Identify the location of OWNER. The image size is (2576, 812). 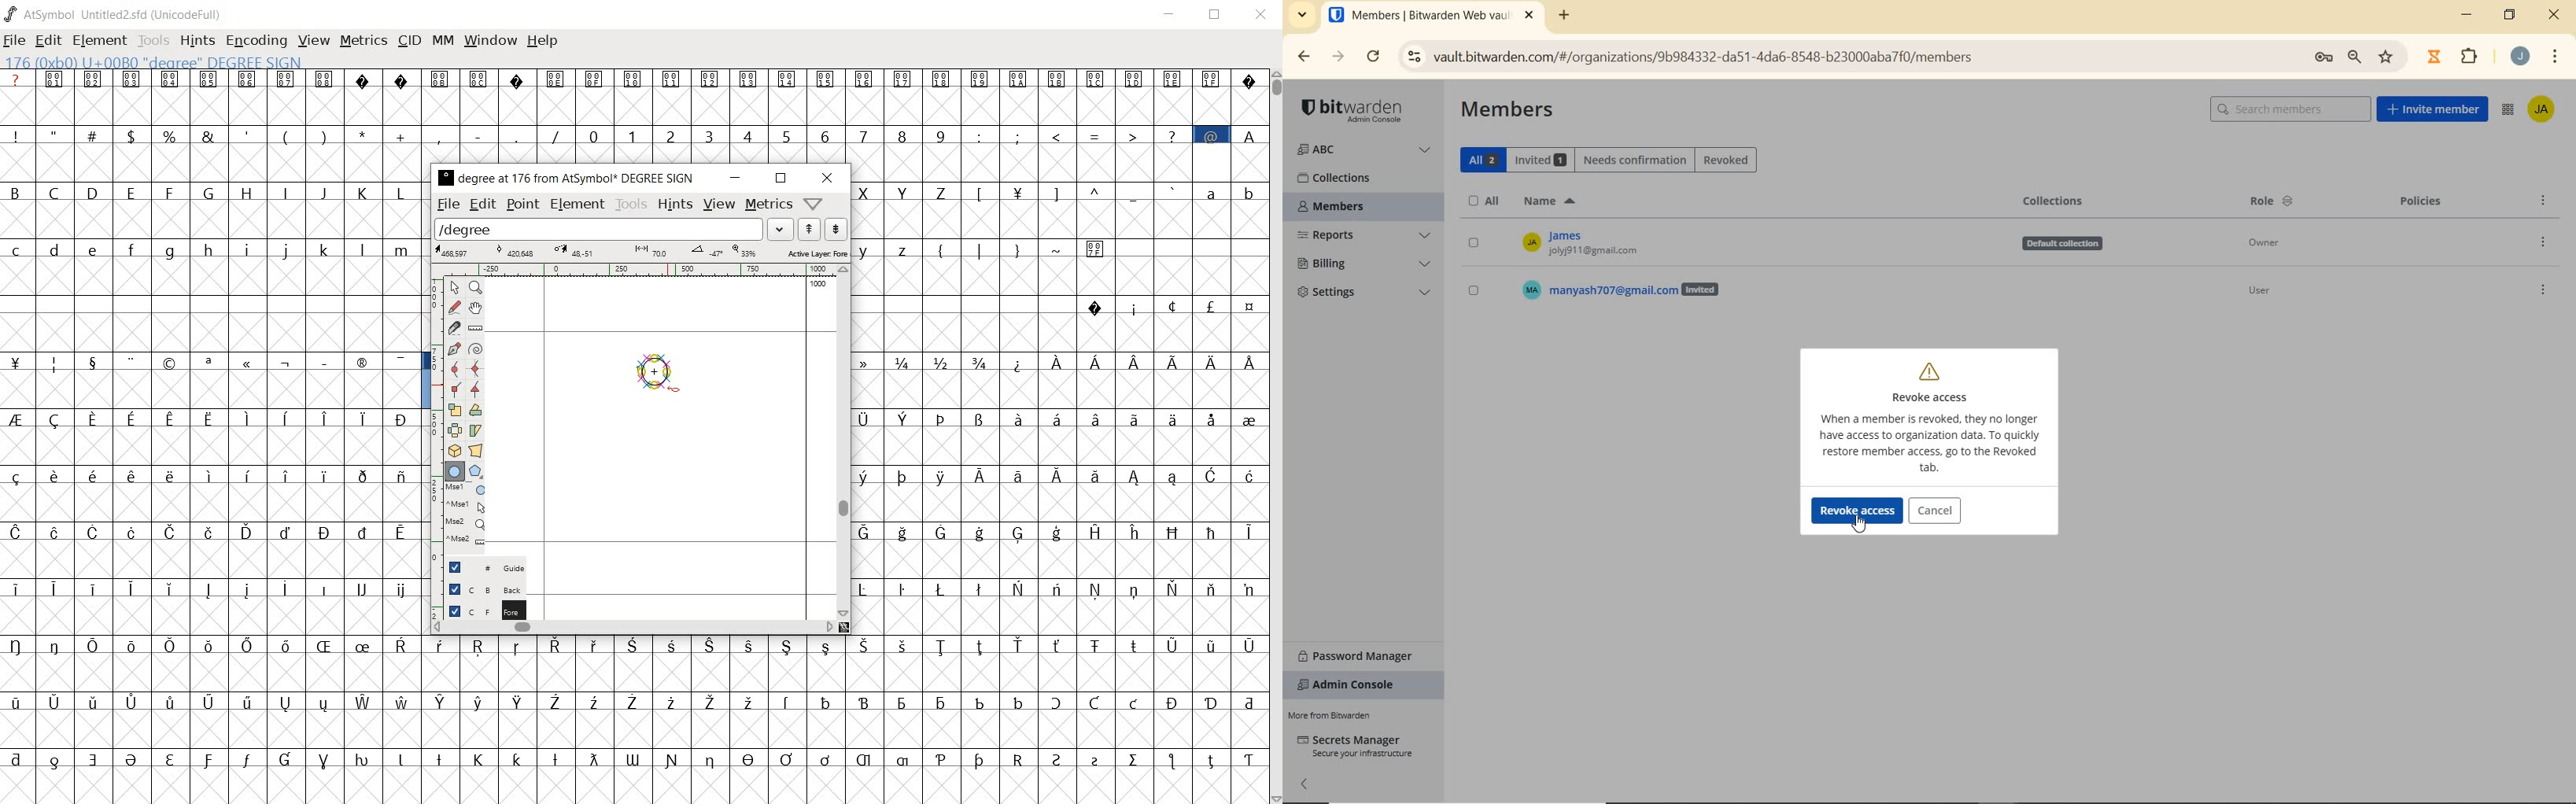
(1628, 243).